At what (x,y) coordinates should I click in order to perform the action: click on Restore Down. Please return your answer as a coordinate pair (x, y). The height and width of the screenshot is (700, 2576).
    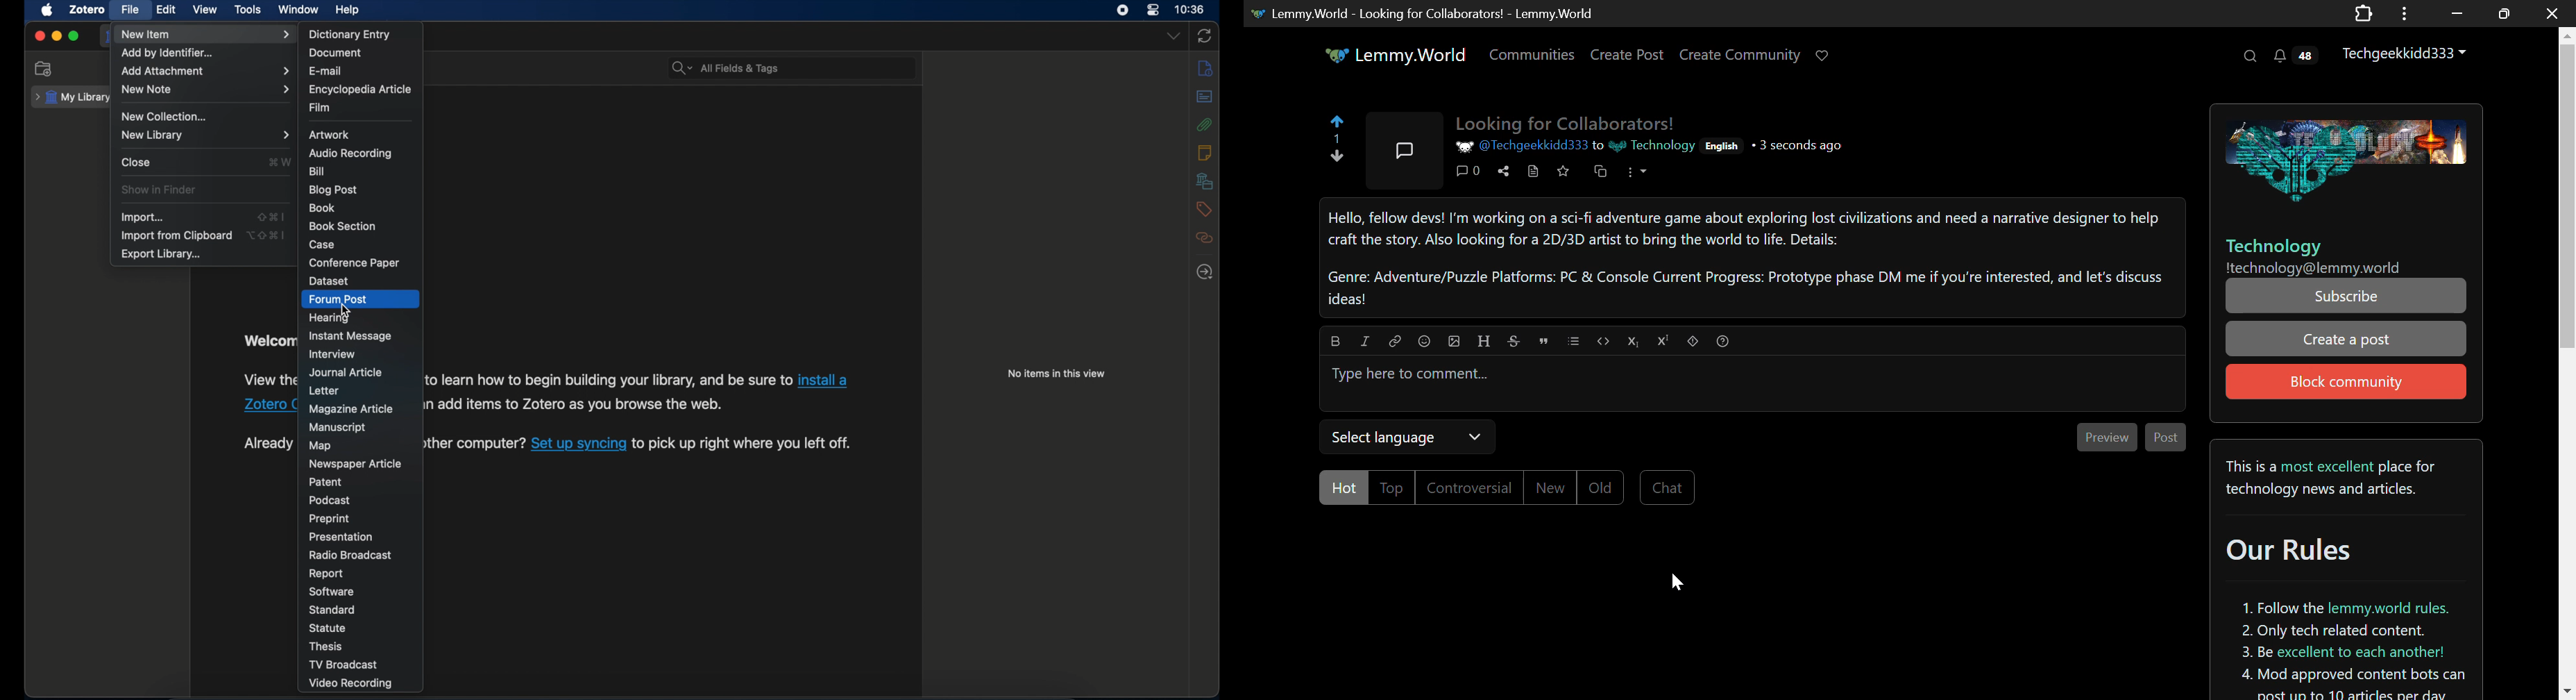
    Looking at the image, I should click on (2457, 13).